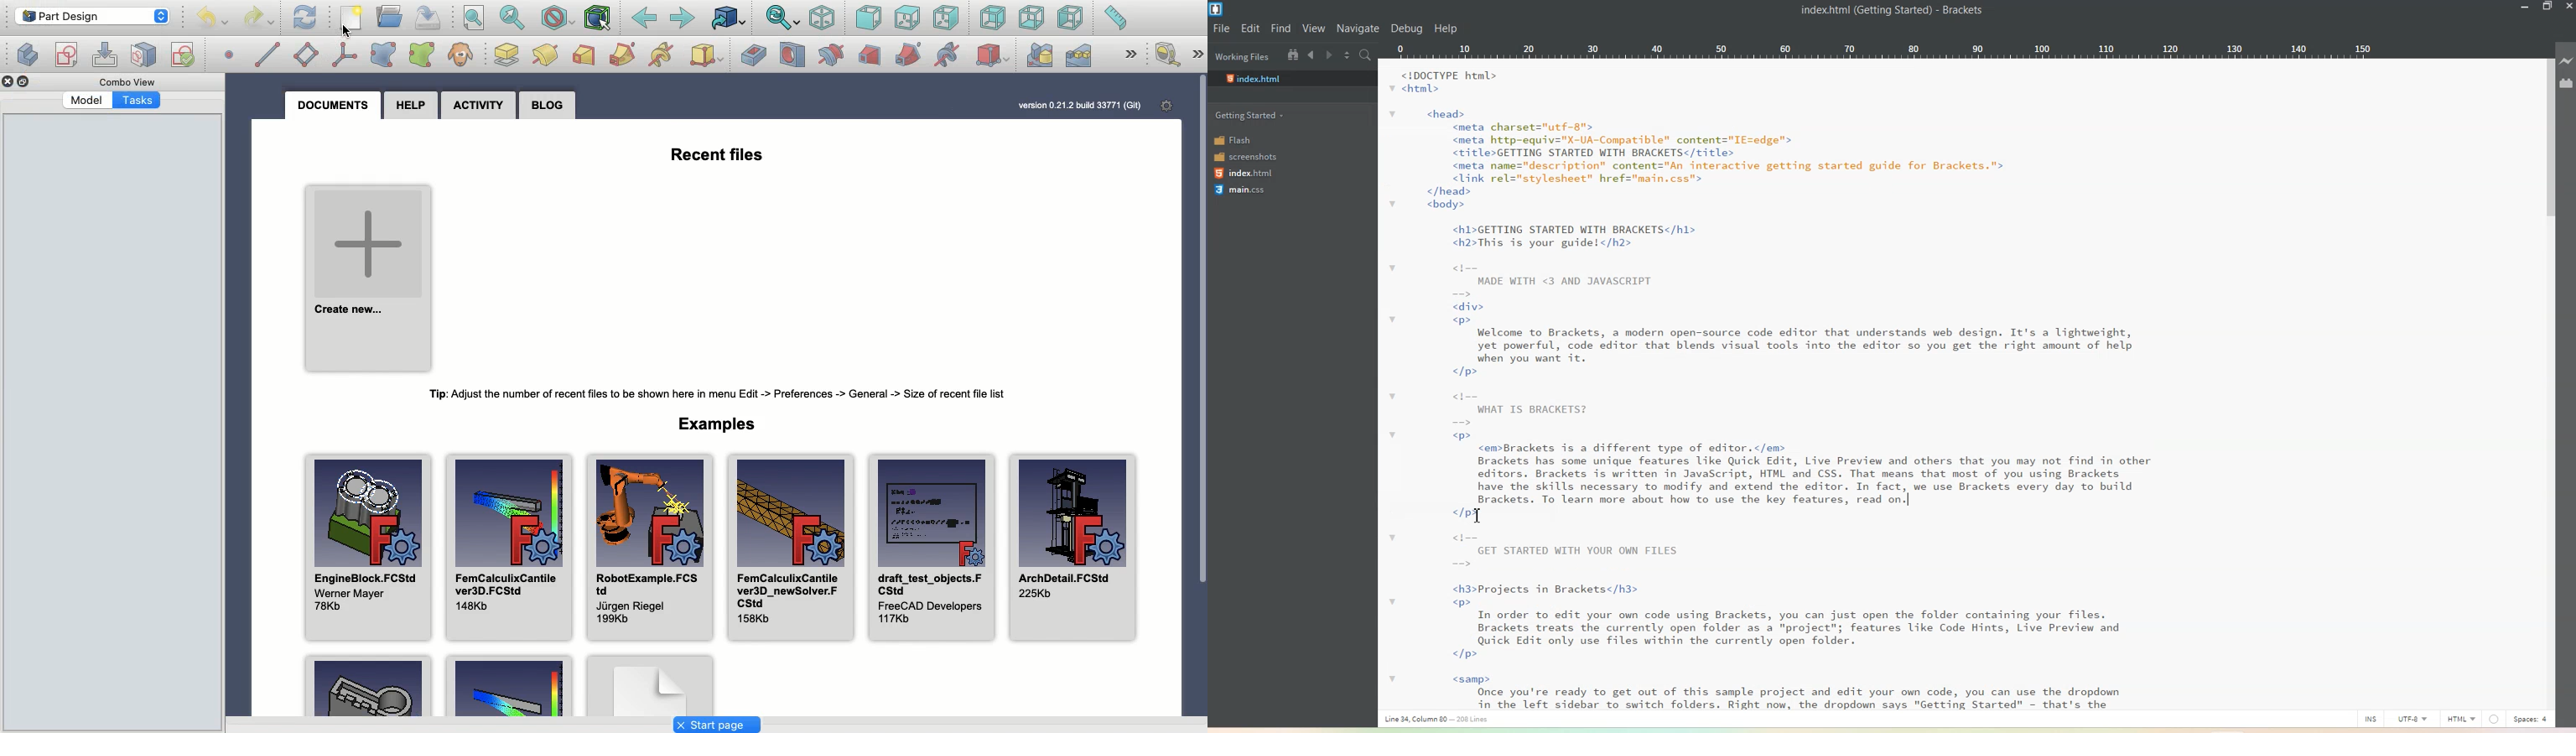 The height and width of the screenshot is (756, 2576). Describe the element at coordinates (2413, 720) in the screenshot. I see `UTF-8` at that location.